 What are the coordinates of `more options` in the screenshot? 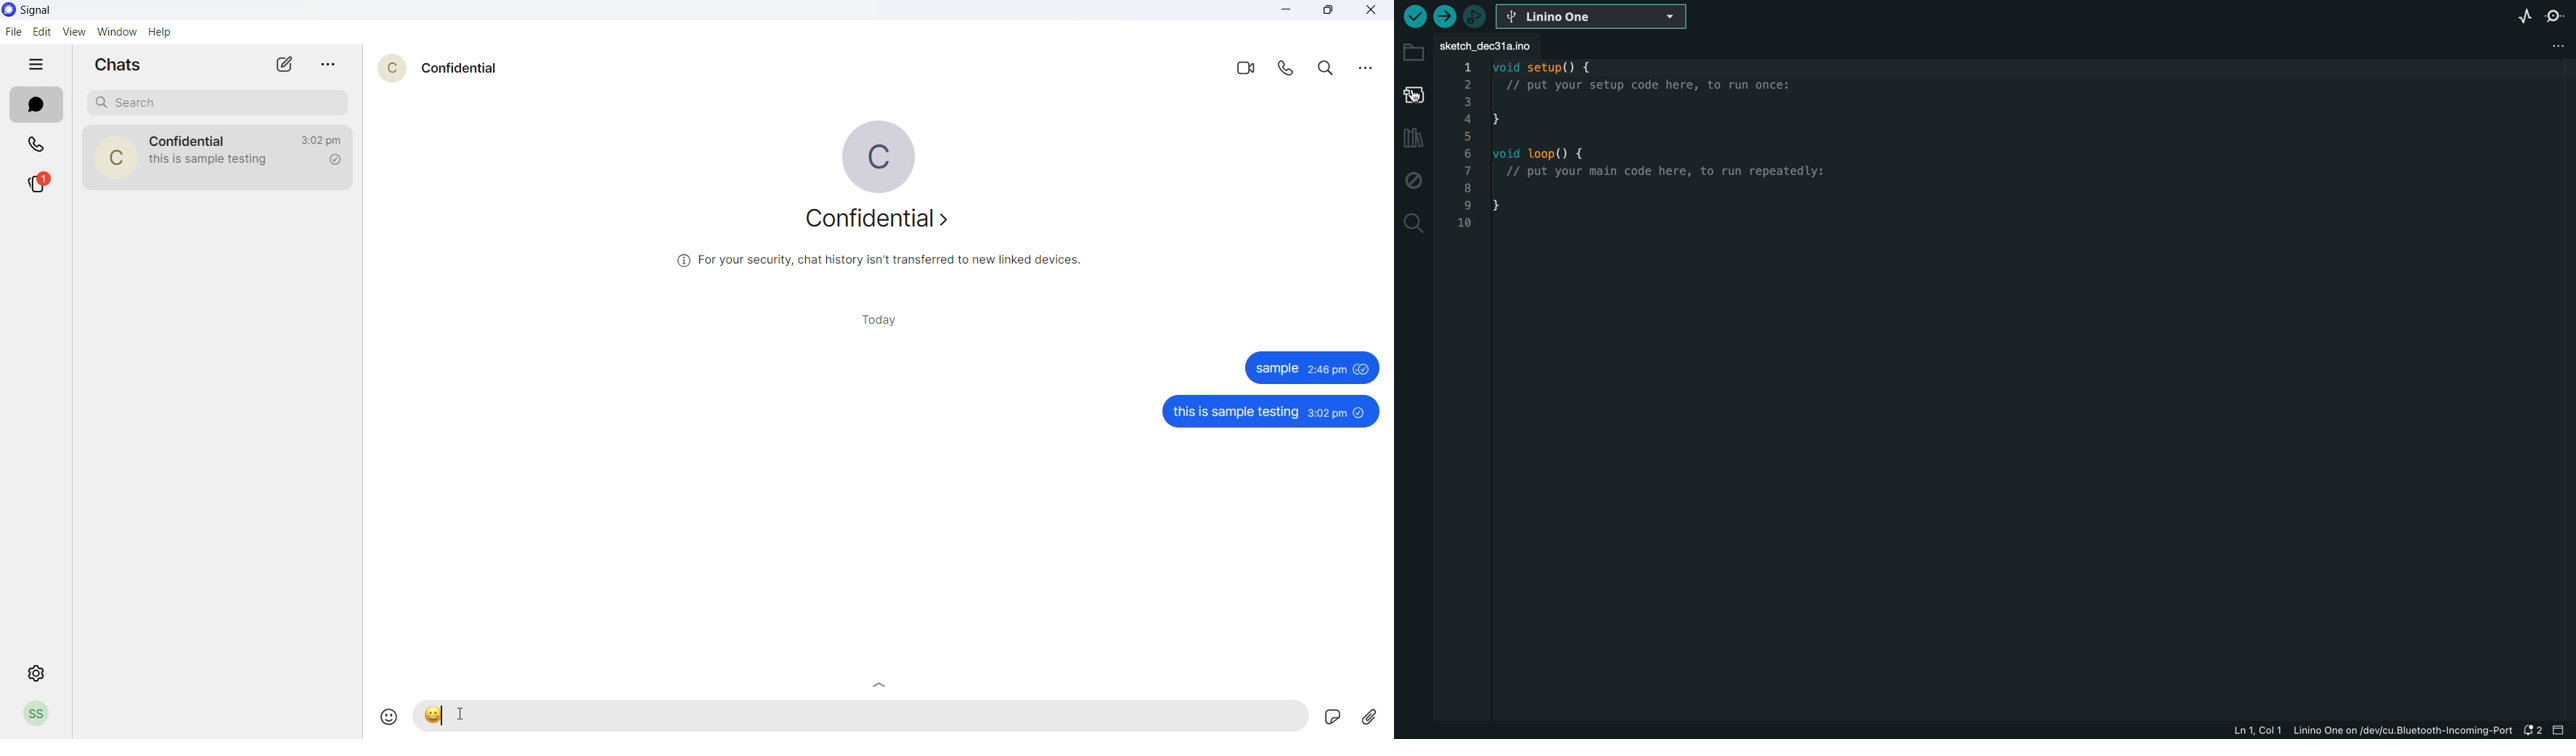 It's located at (1360, 68).